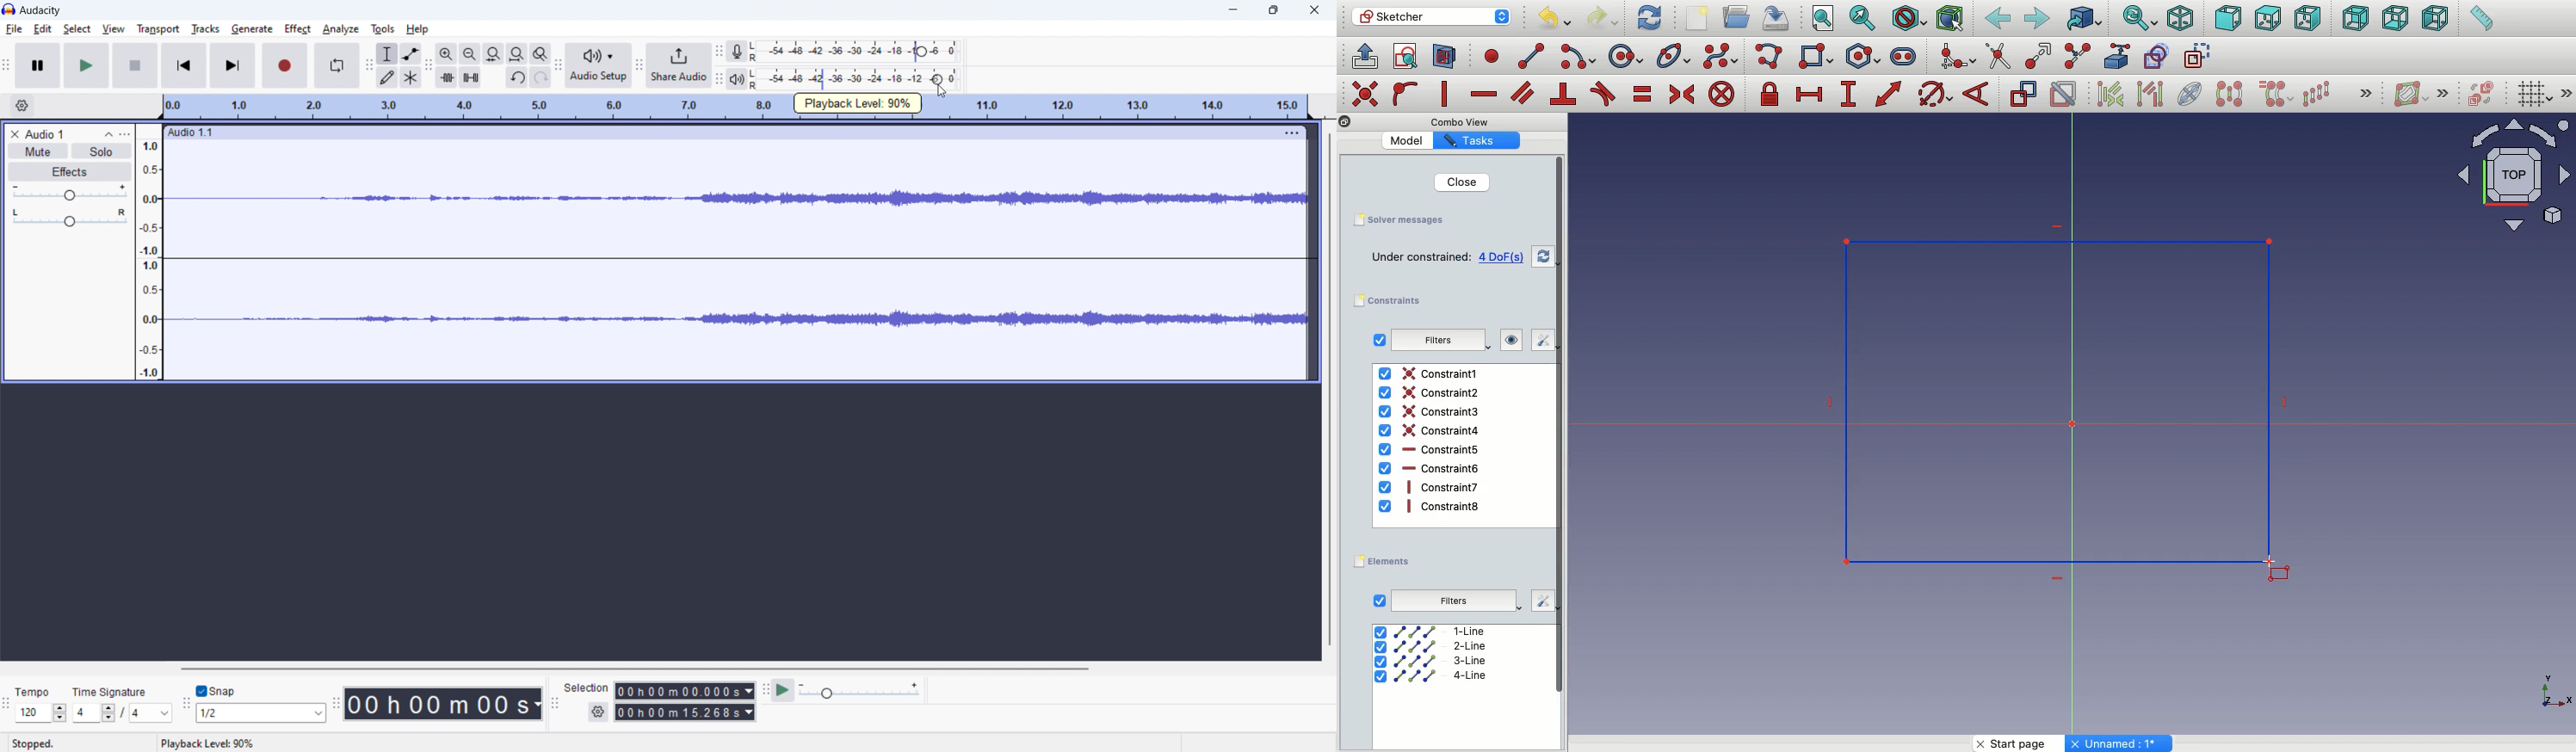 The width and height of the screenshot is (2576, 756). What do you see at coordinates (1810, 93) in the screenshot?
I see `constrain horizontal distance` at bounding box center [1810, 93].